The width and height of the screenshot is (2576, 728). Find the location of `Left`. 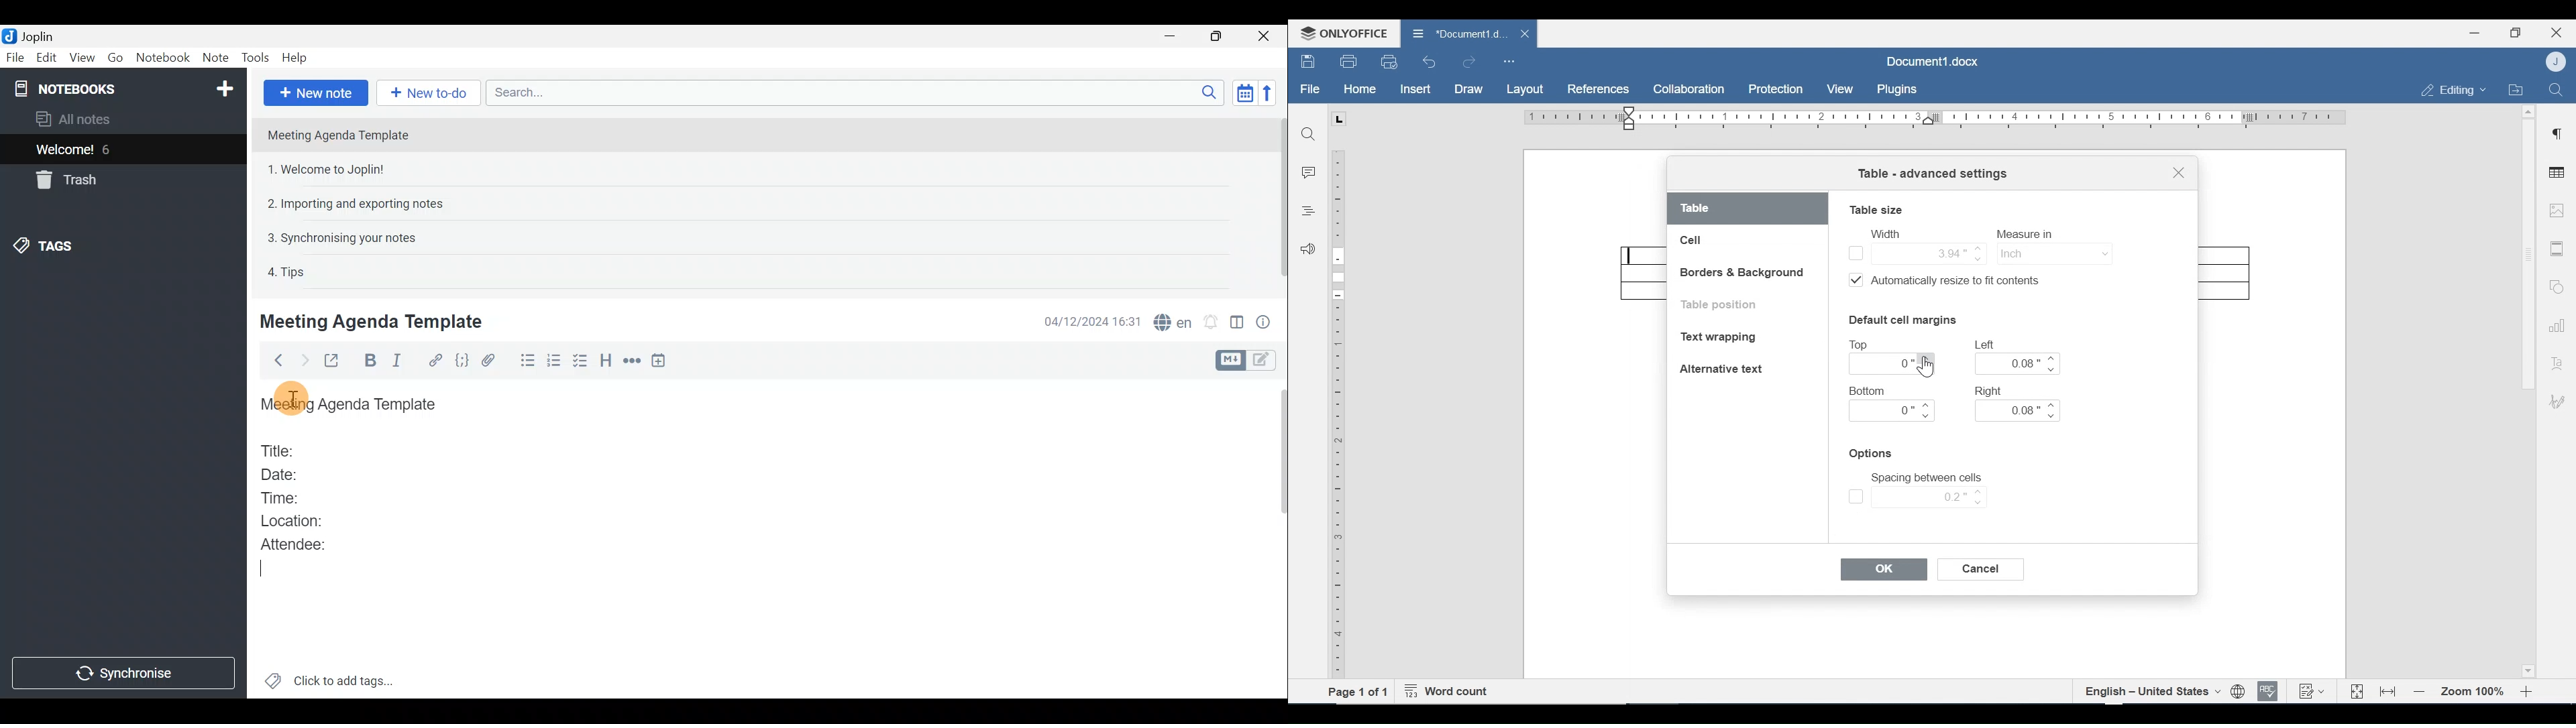

Left is located at coordinates (1986, 345).